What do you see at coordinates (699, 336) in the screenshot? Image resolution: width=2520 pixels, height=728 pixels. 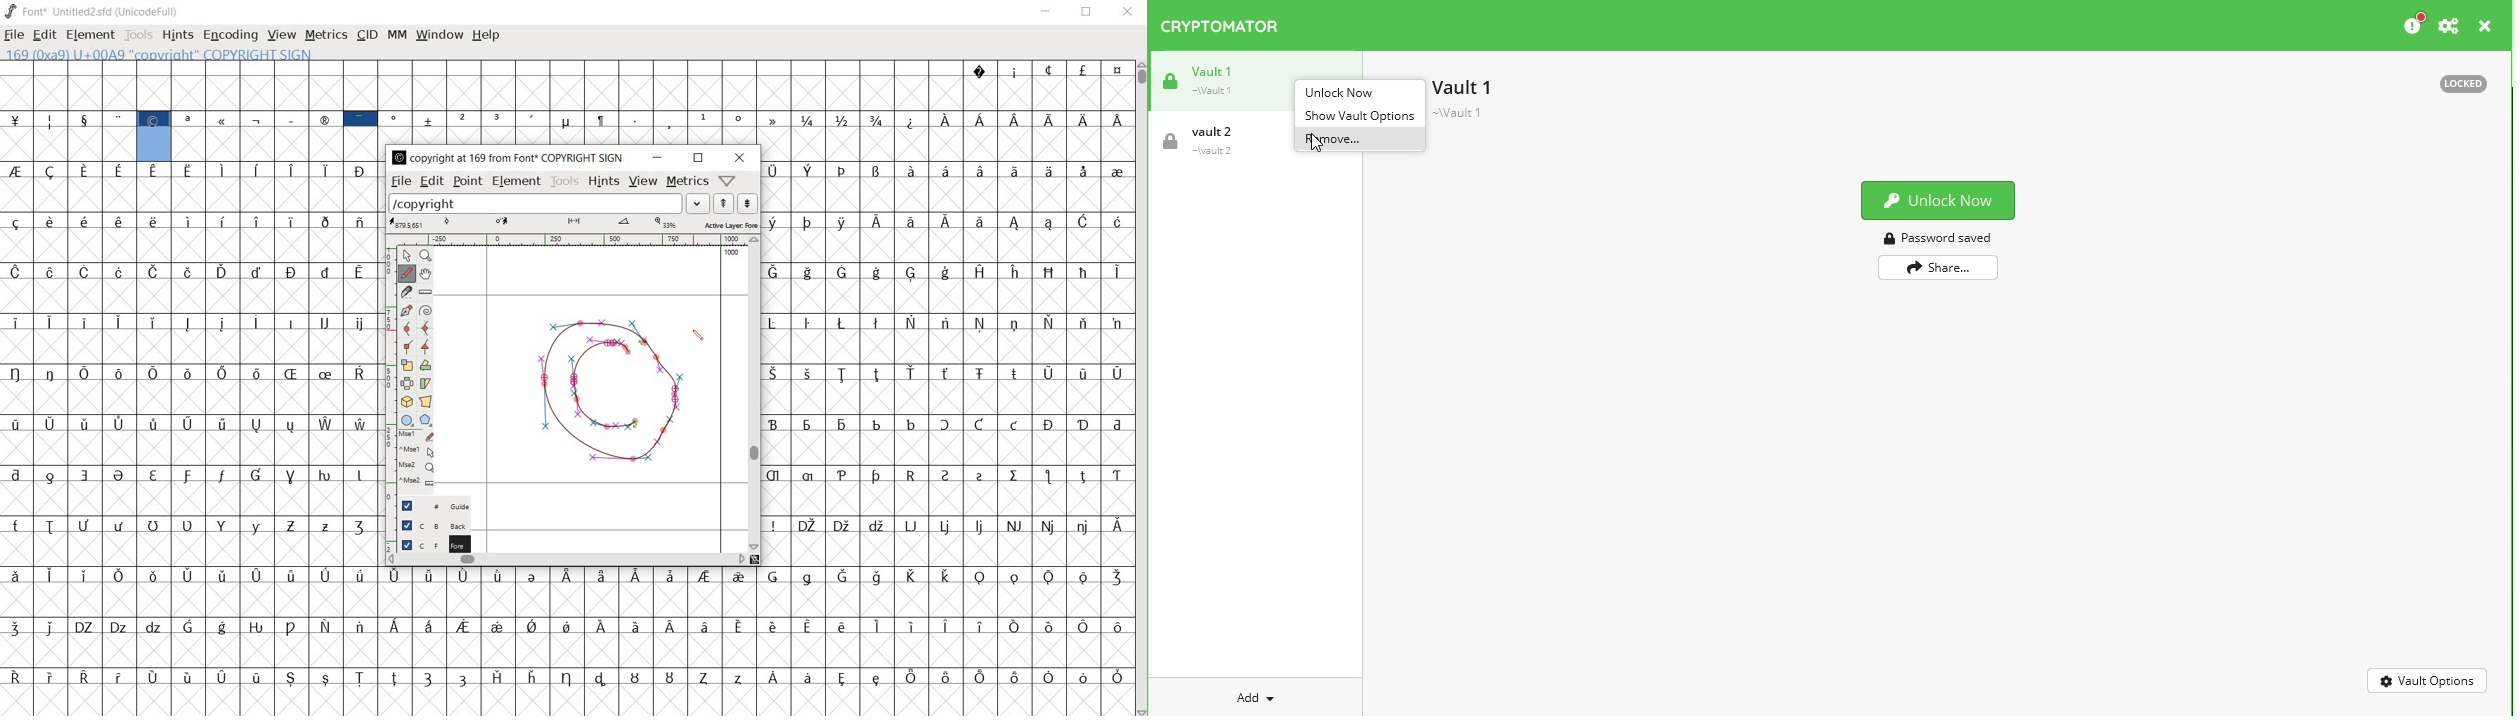 I see `pencil tool/CURSOR LOCATION` at bounding box center [699, 336].